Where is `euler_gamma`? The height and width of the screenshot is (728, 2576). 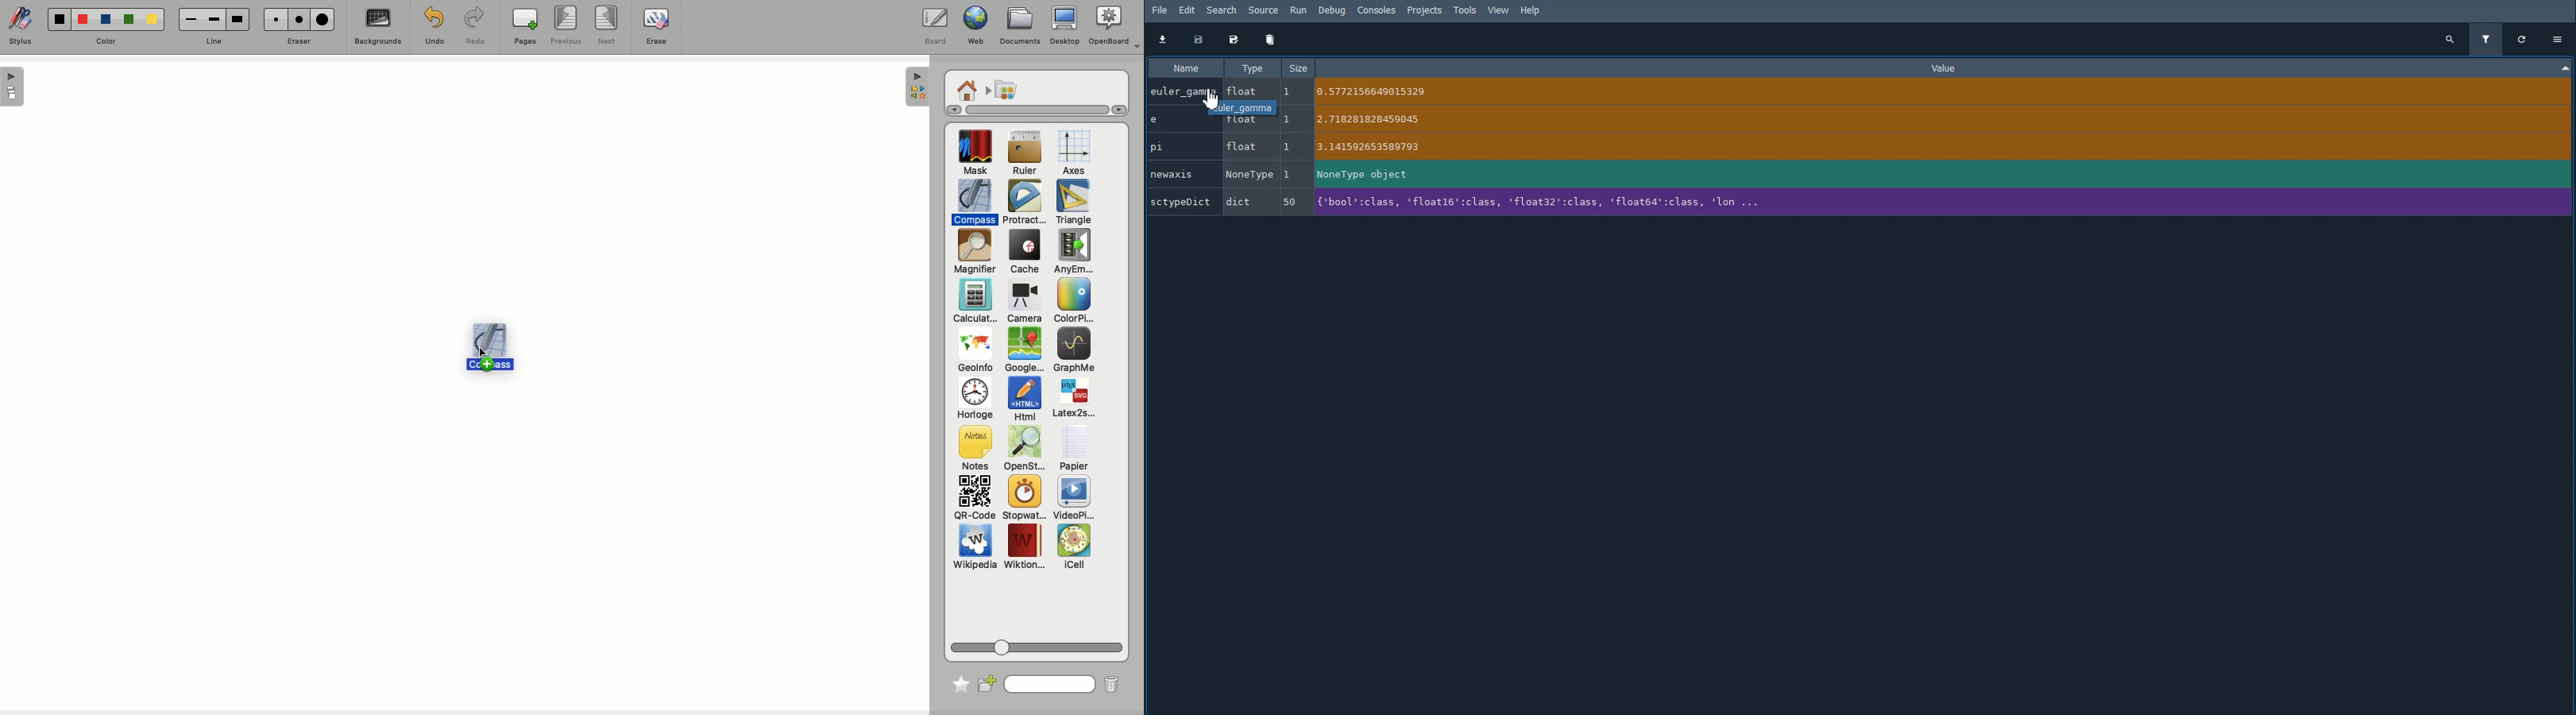 euler_gamma is located at coordinates (1523, 90).